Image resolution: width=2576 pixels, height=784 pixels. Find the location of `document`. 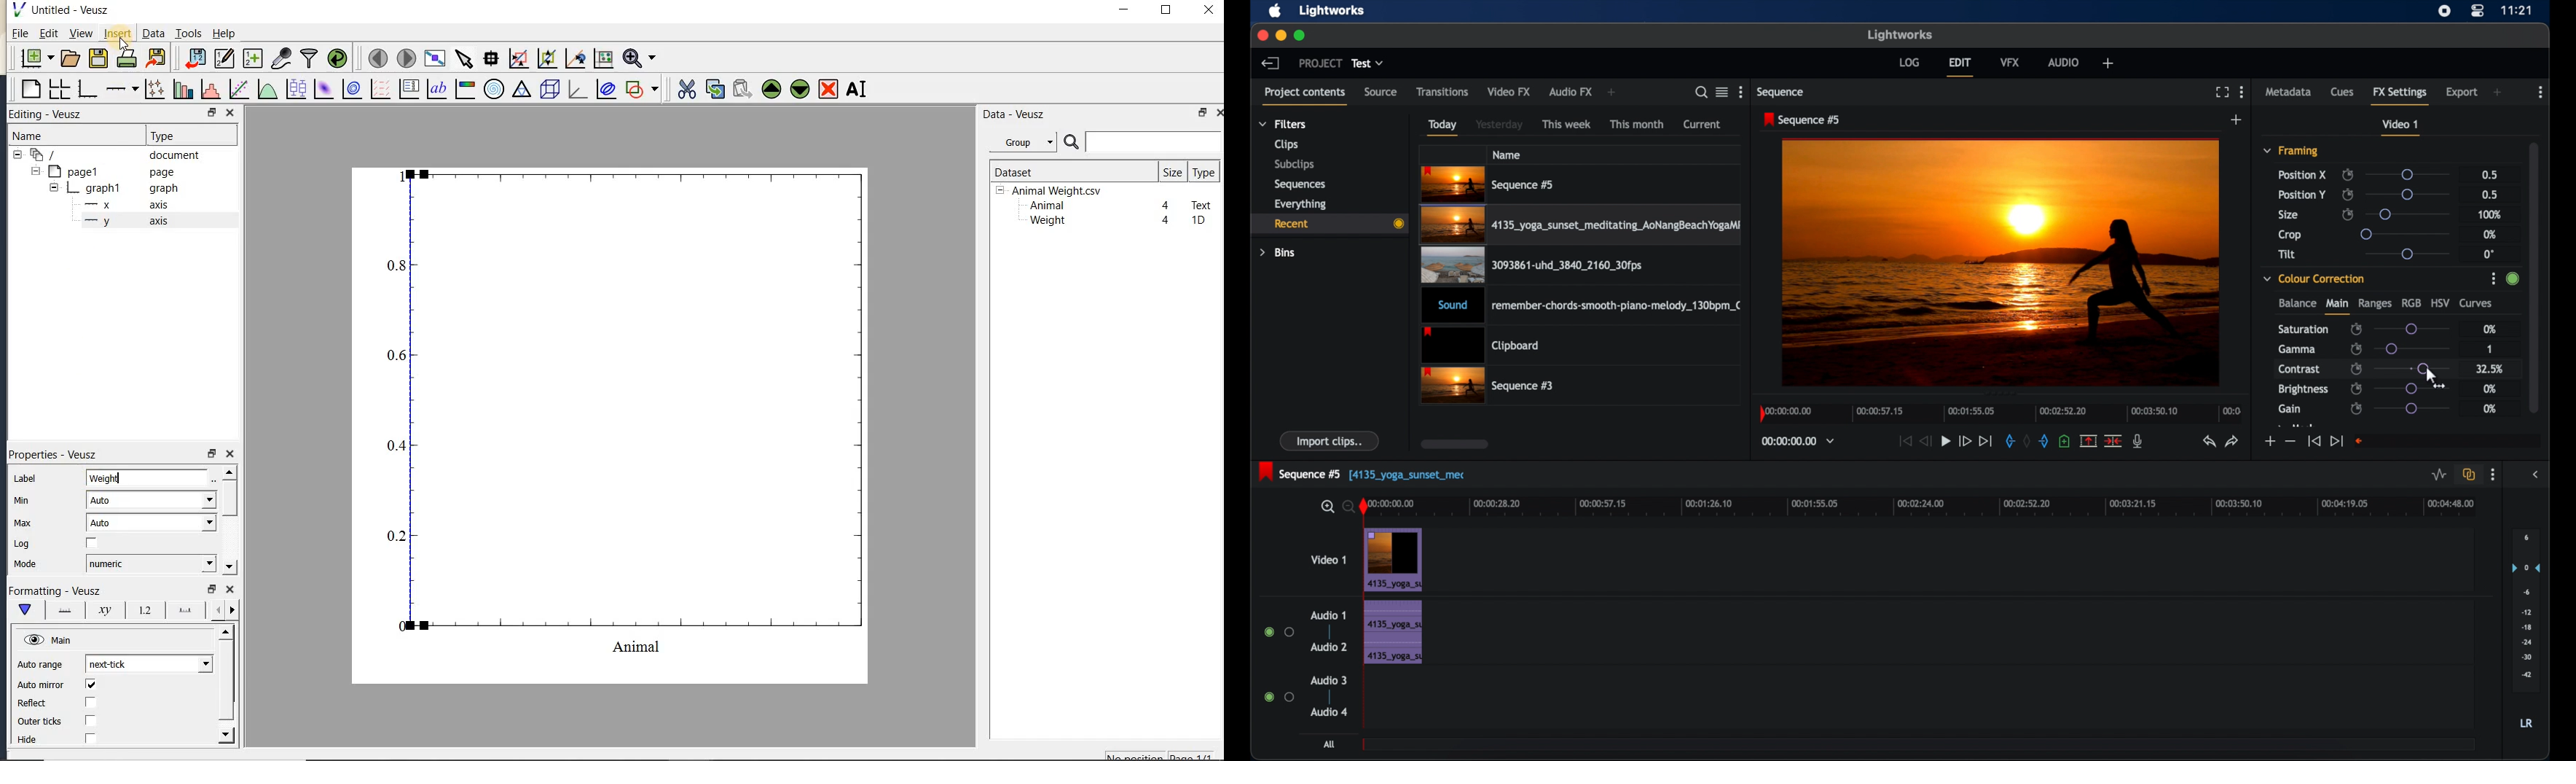

document is located at coordinates (111, 155).